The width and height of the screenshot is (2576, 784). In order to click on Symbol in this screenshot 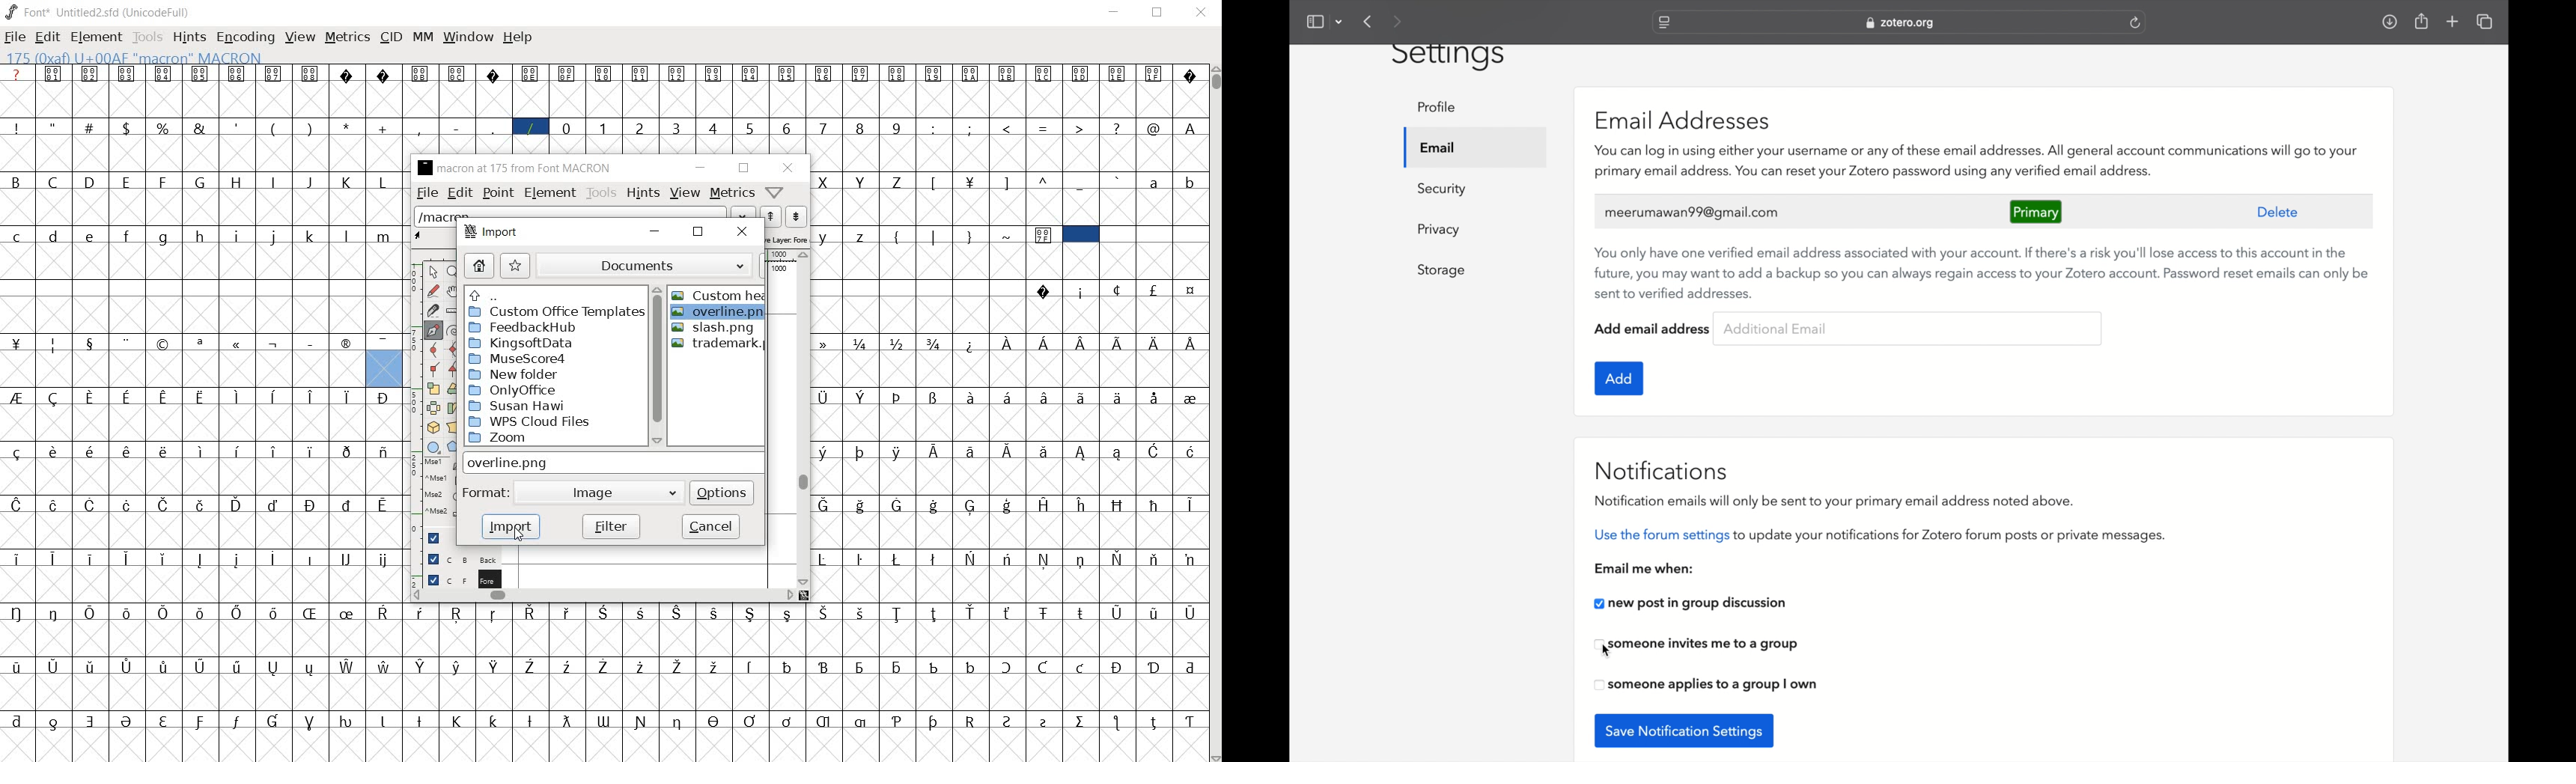, I will do `click(823, 396)`.